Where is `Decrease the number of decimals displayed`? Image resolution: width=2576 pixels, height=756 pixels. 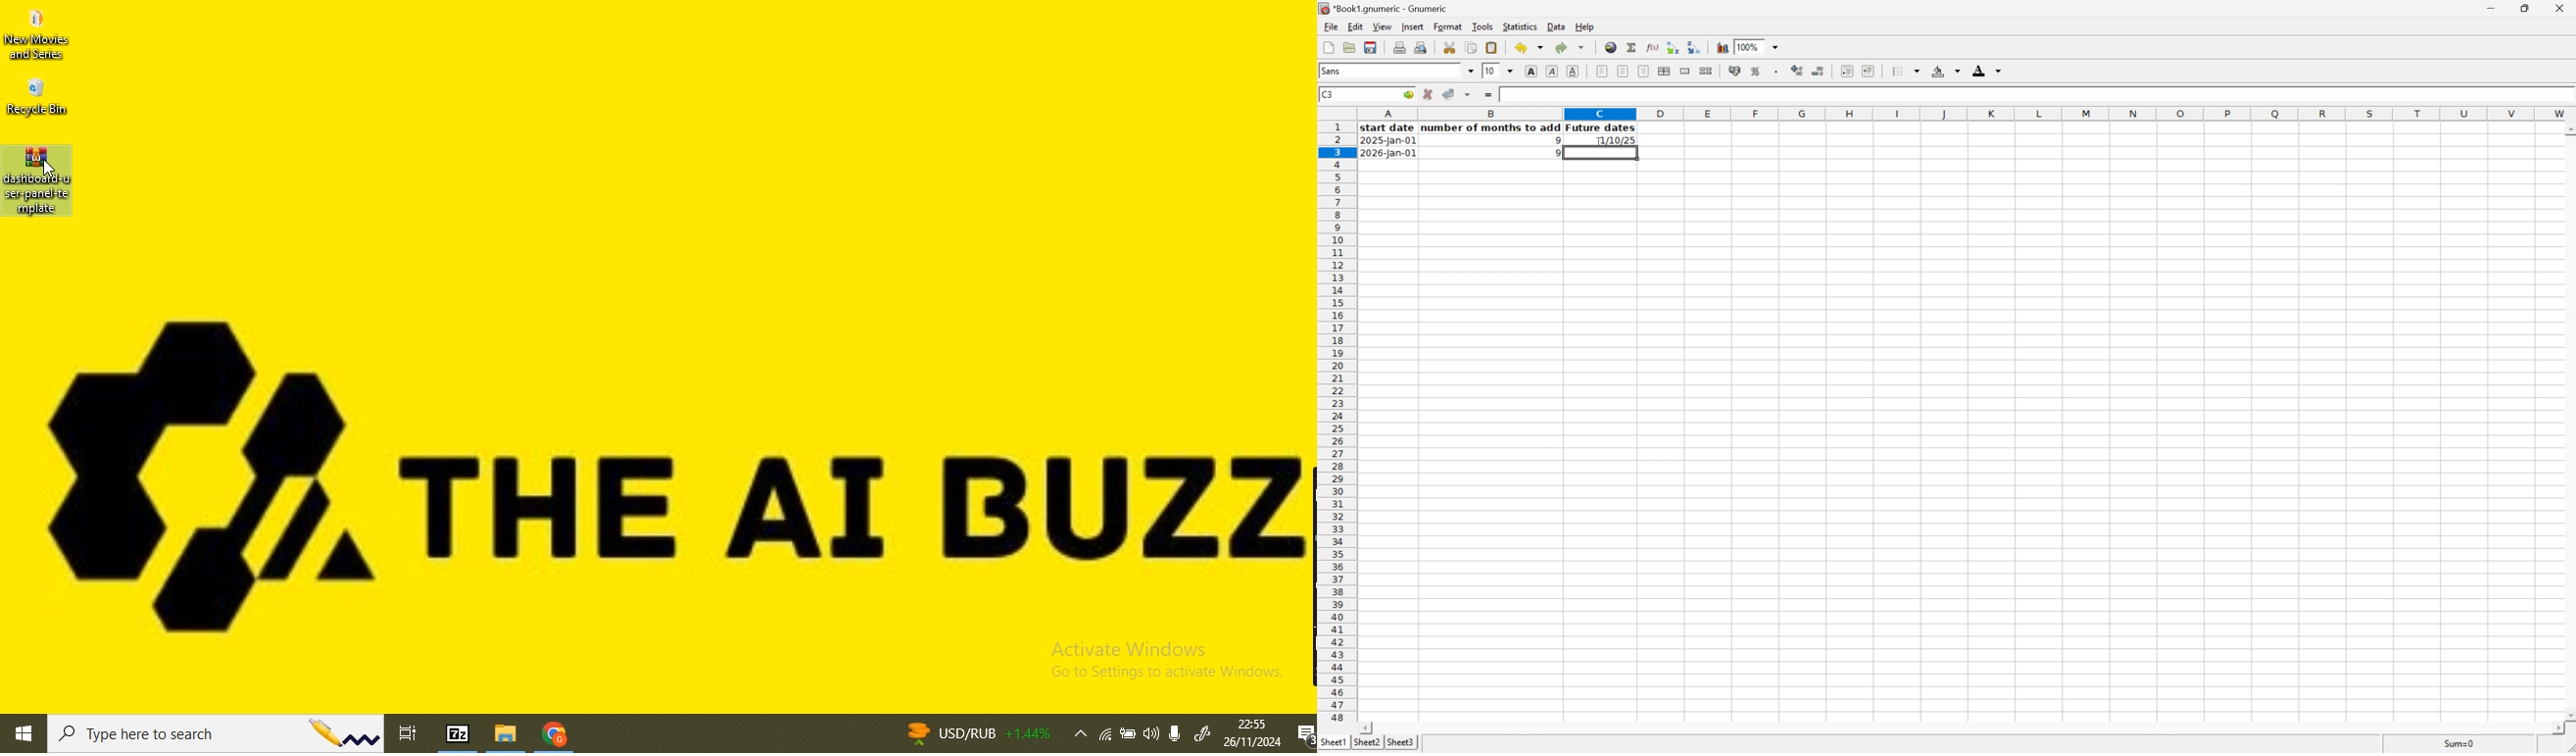
Decrease the number of decimals displayed is located at coordinates (1819, 70).